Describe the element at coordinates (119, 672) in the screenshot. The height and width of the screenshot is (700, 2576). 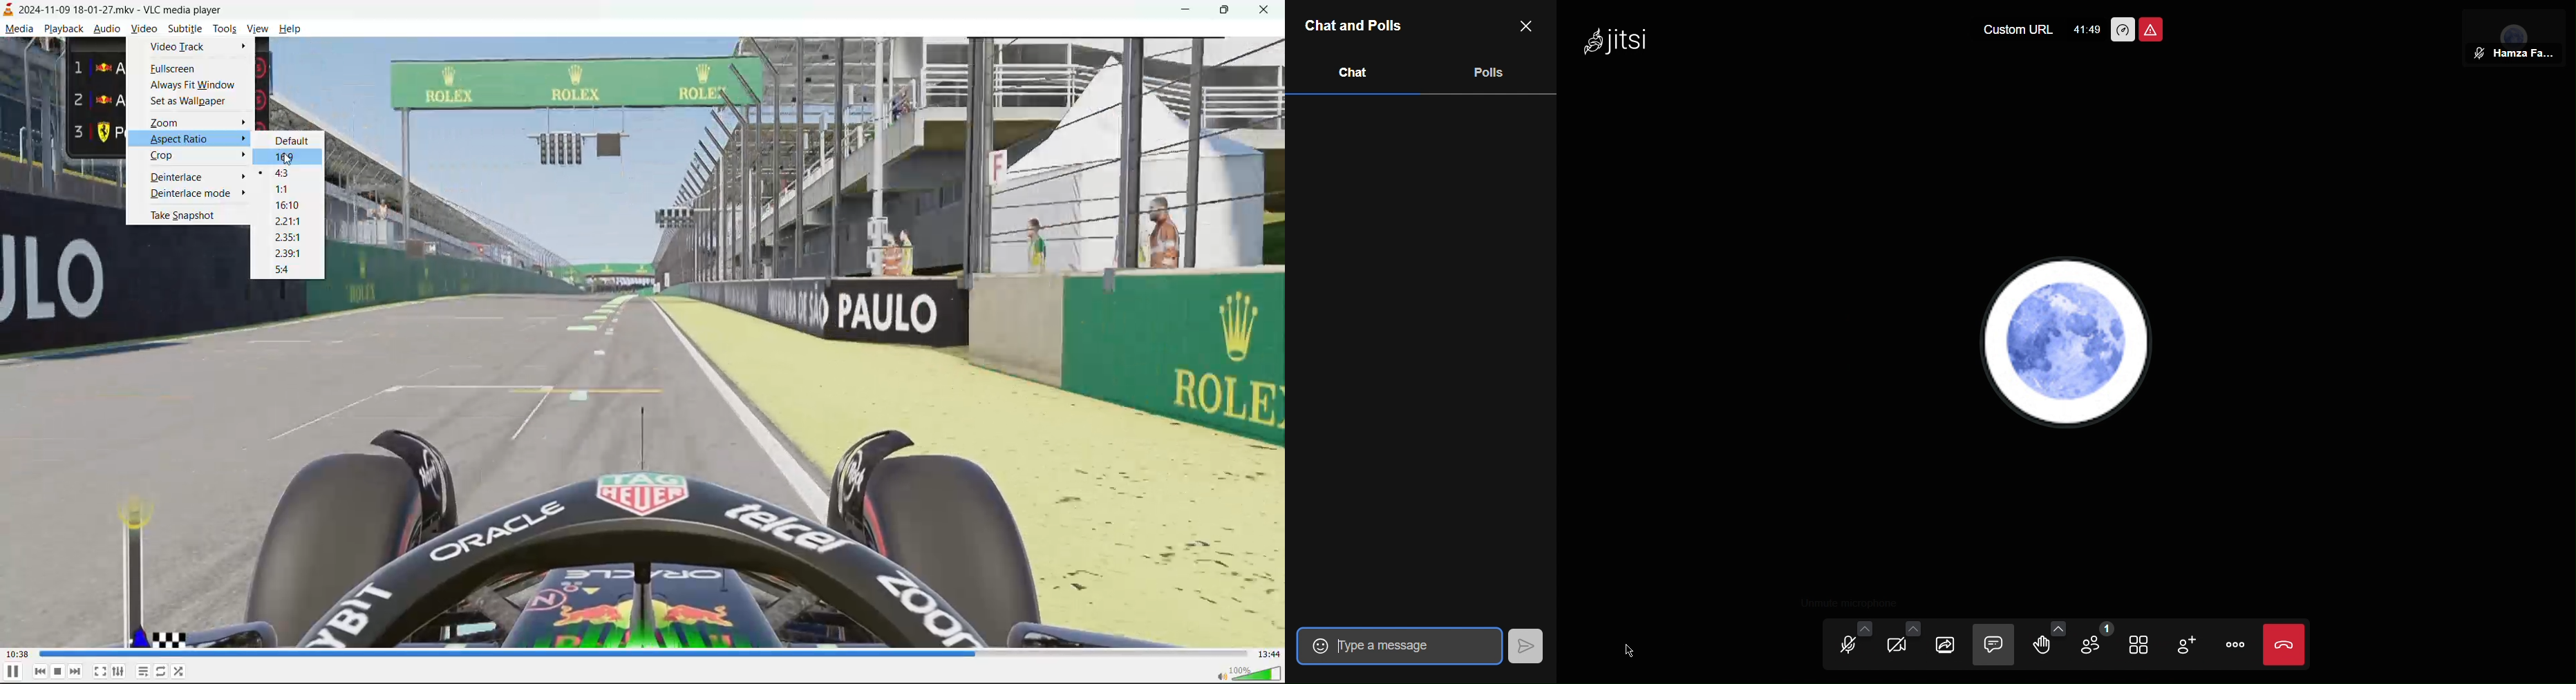
I see `settings` at that location.